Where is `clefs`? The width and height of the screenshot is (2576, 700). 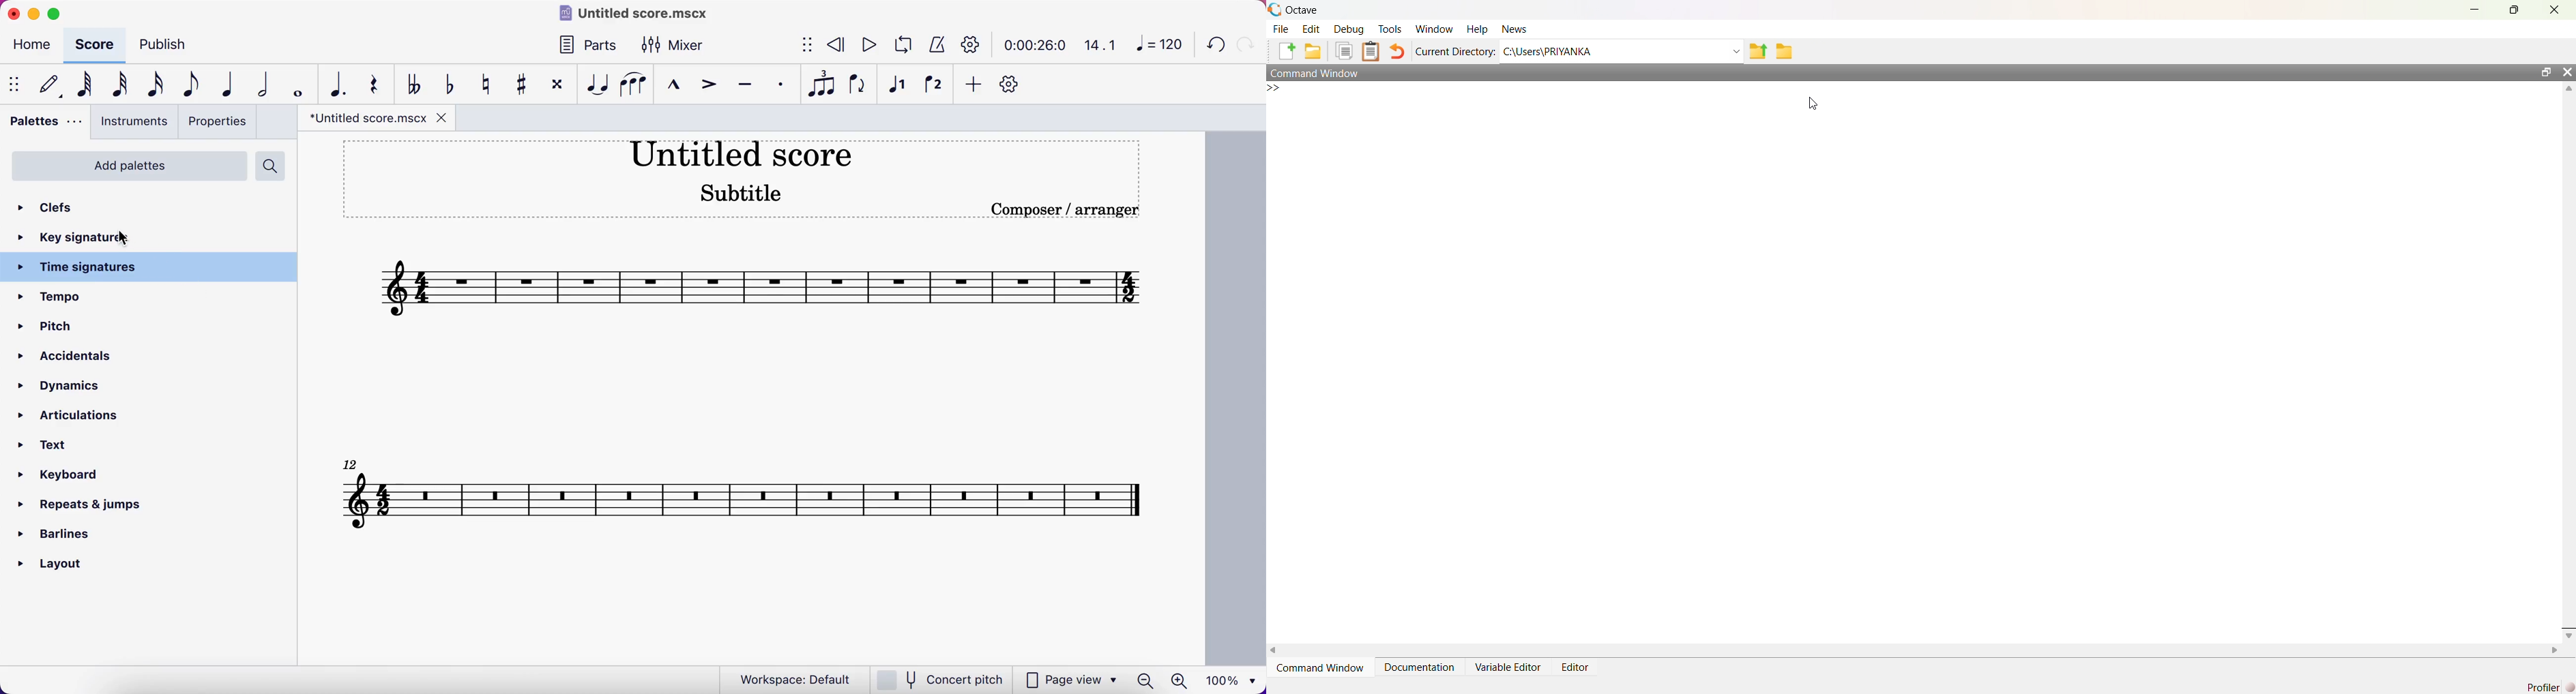 clefs is located at coordinates (59, 208).